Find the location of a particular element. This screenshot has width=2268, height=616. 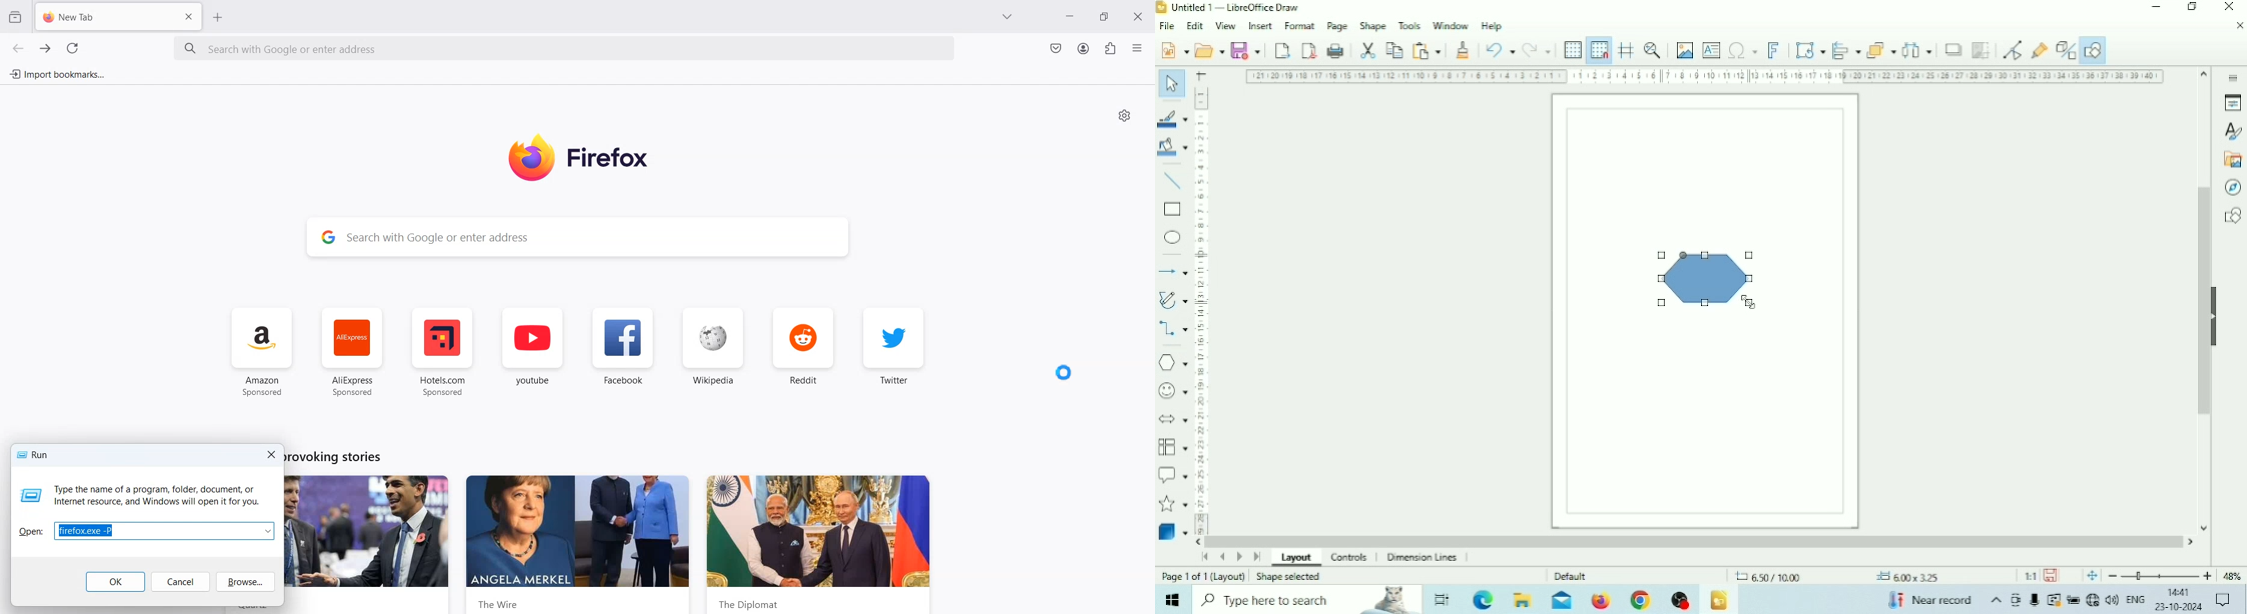

Insert Line is located at coordinates (1173, 182).